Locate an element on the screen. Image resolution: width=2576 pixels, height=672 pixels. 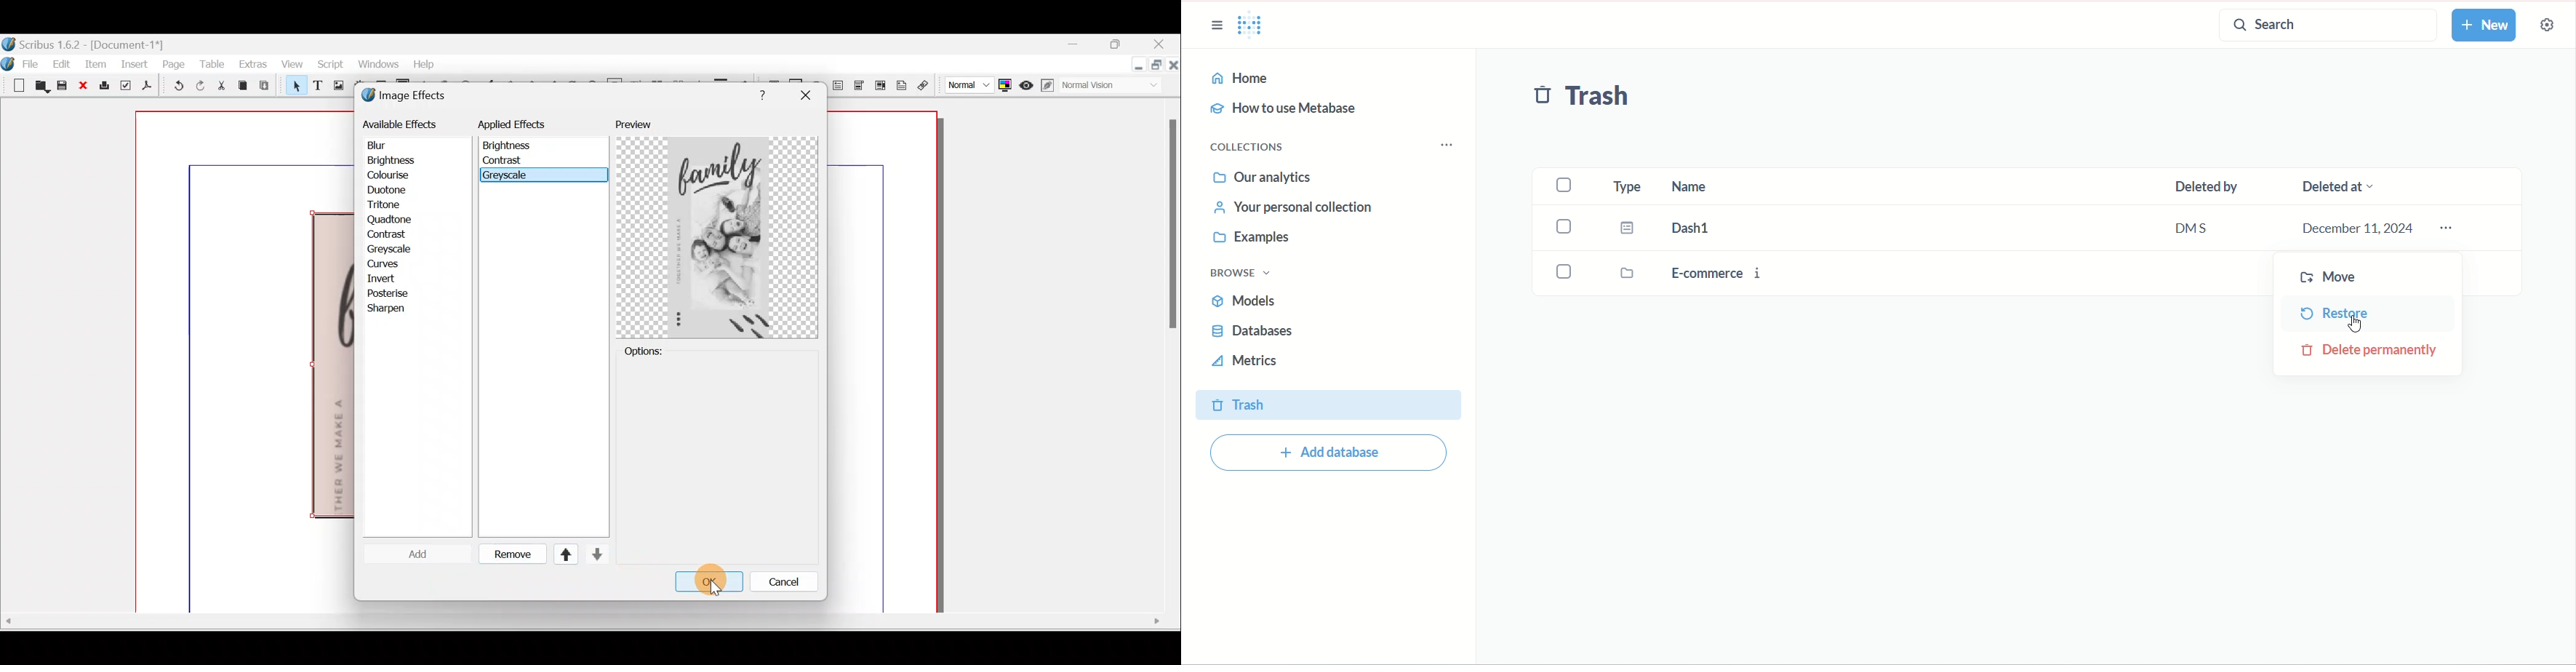
E-commerce i is located at coordinates (1728, 276).